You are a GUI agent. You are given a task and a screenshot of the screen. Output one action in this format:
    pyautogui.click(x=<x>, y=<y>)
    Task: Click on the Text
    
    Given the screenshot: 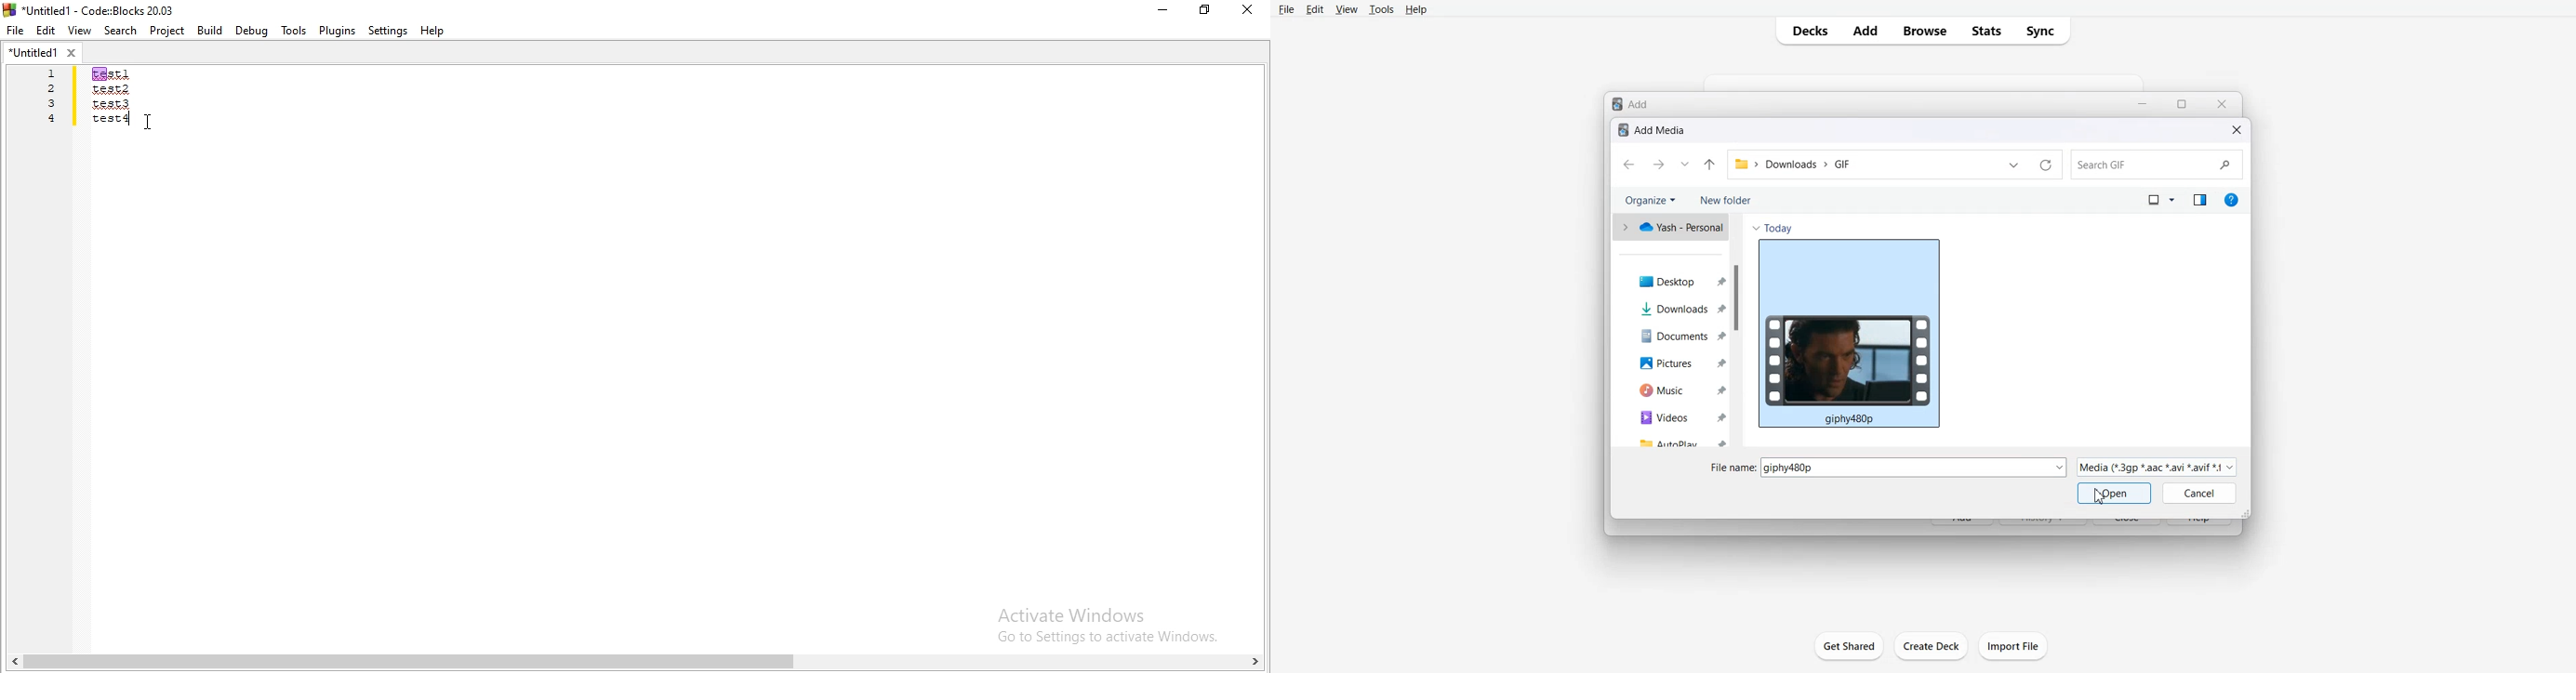 What is the action you would take?
    pyautogui.click(x=1633, y=103)
    